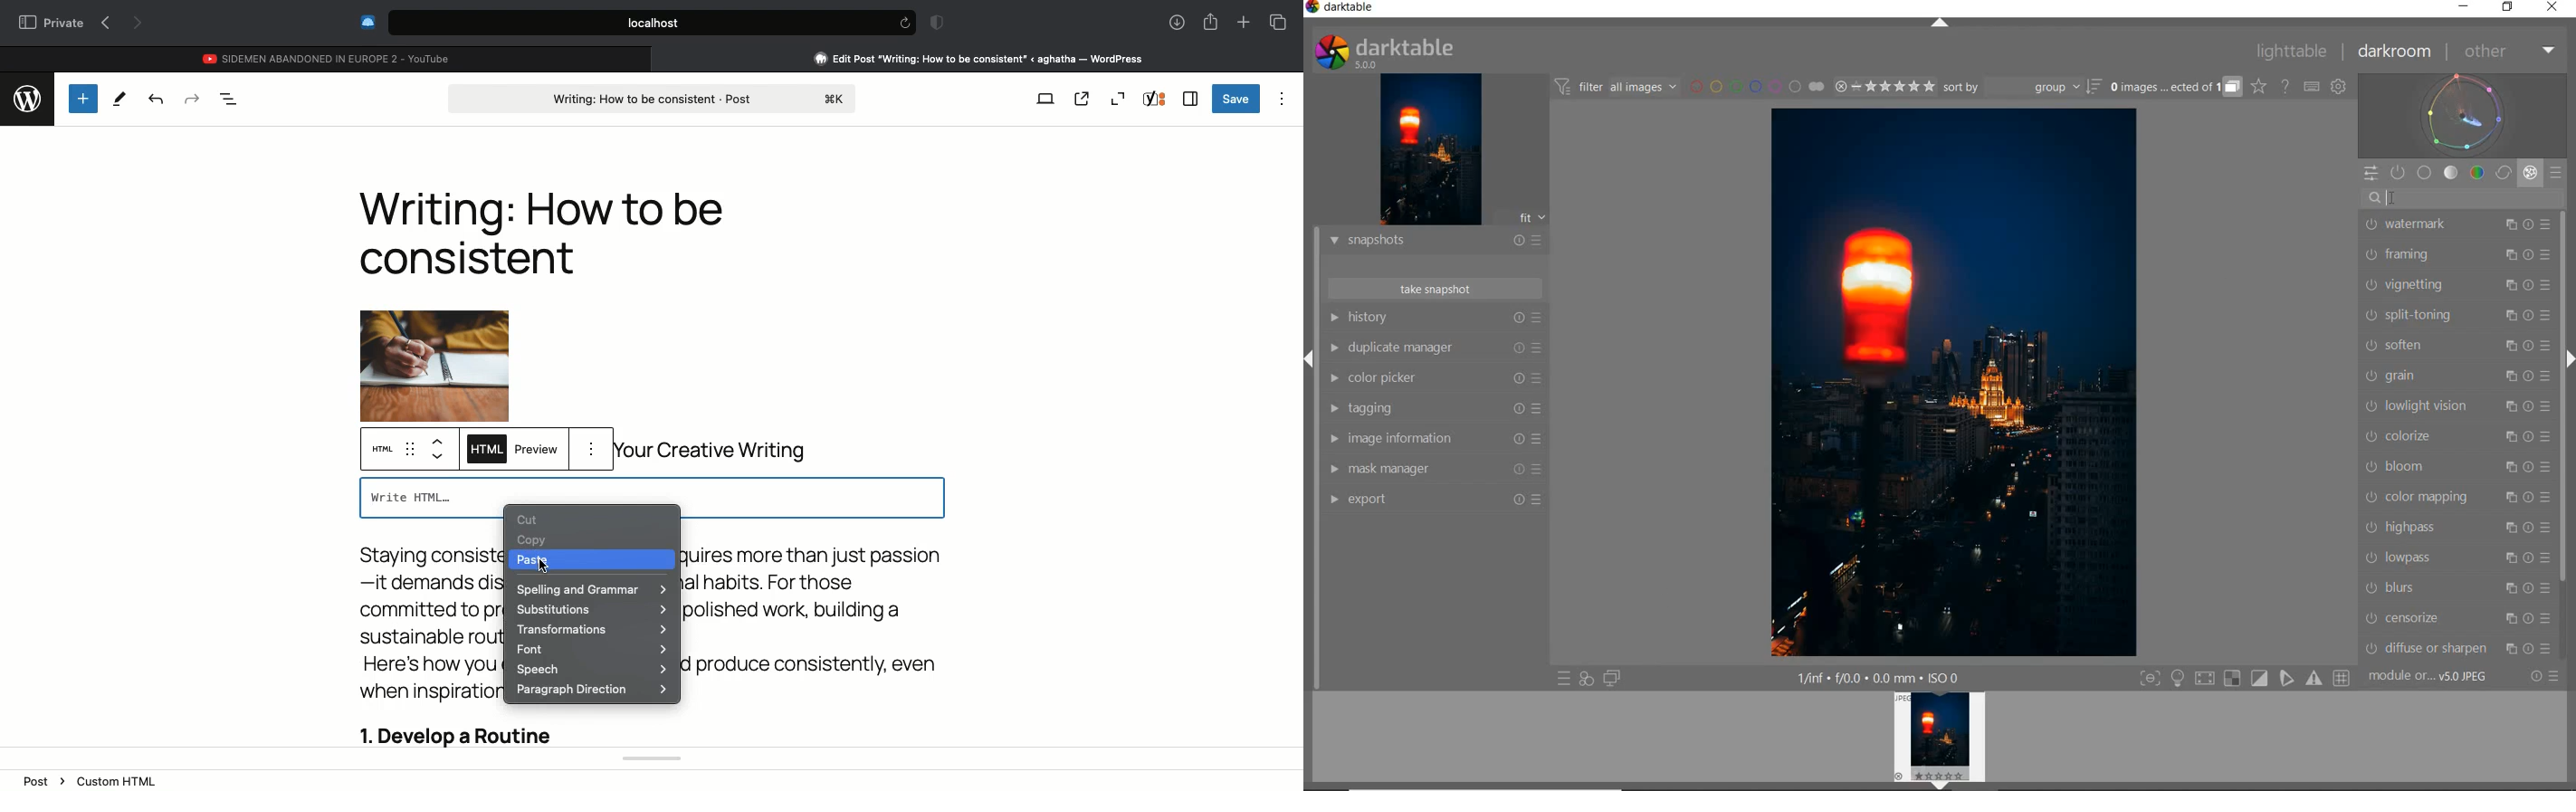 This screenshot has width=2576, height=812. What do you see at coordinates (1422, 50) in the screenshot?
I see `darktable 5.0.0` at bounding box center [1422, 50].